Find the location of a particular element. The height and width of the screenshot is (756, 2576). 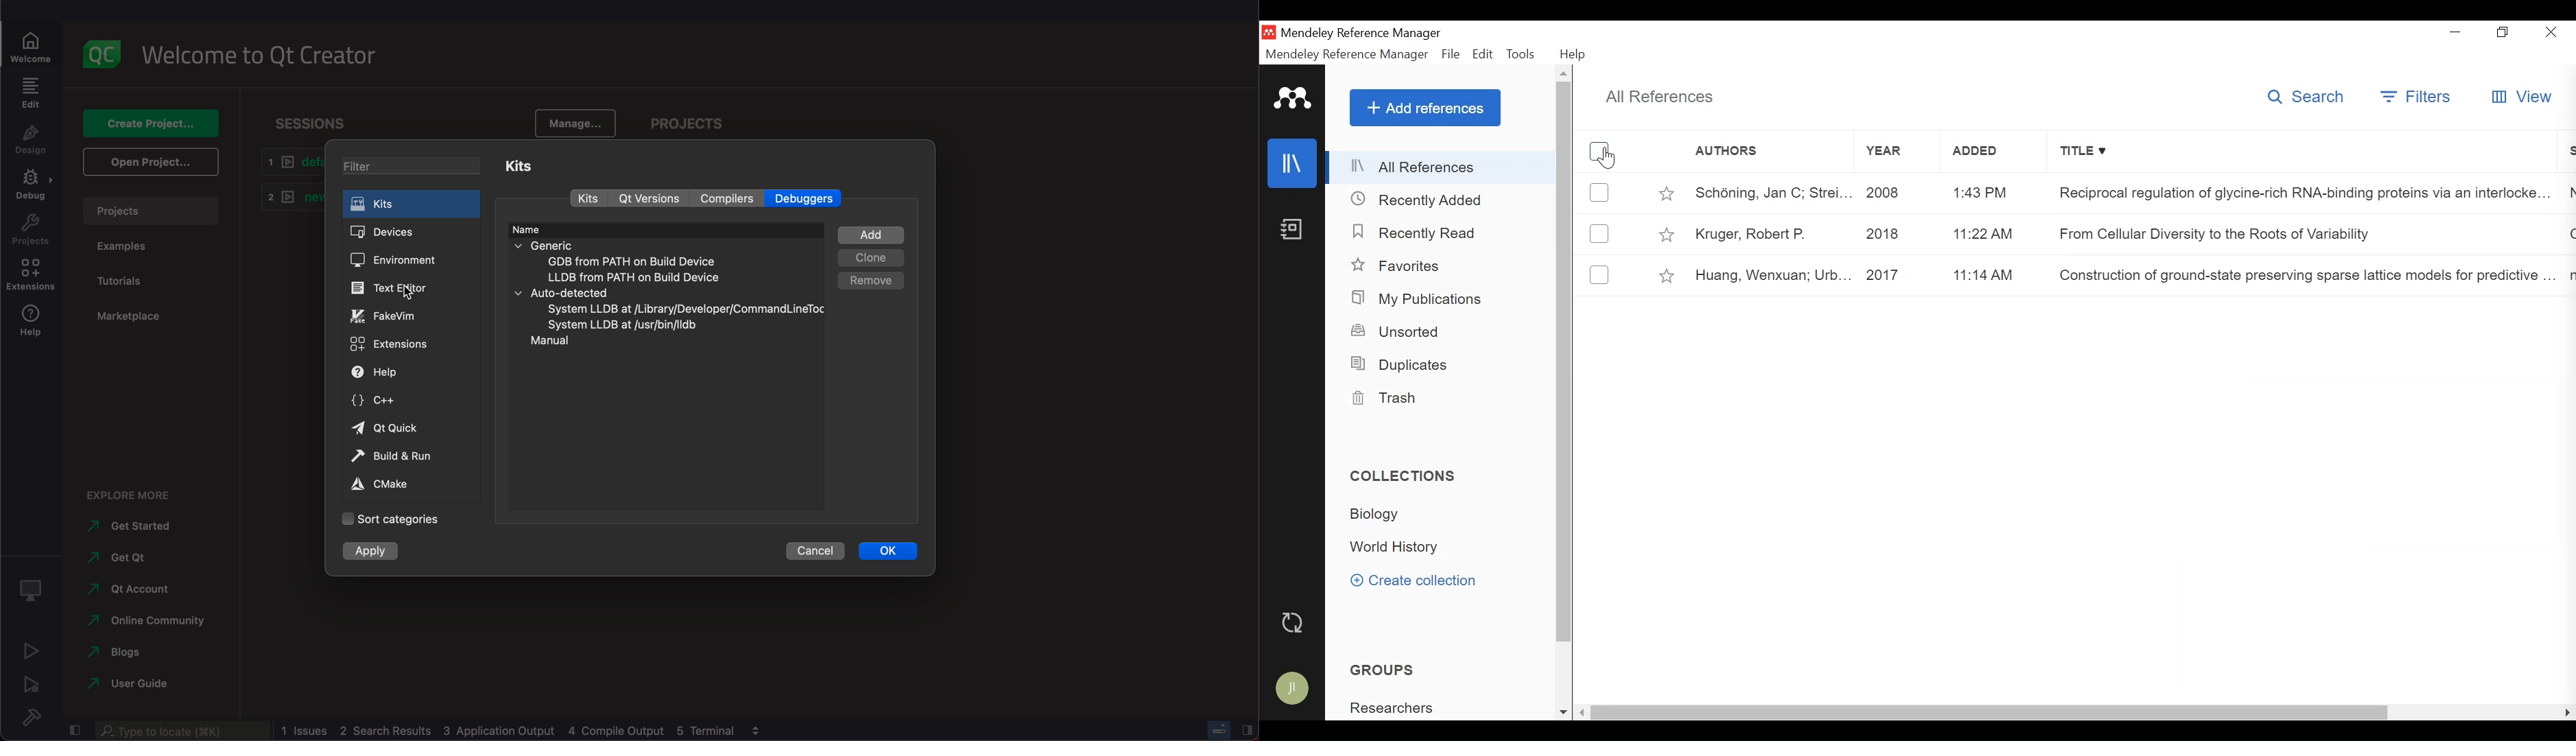

11:22 AM is located at coordinates (1983, 235).